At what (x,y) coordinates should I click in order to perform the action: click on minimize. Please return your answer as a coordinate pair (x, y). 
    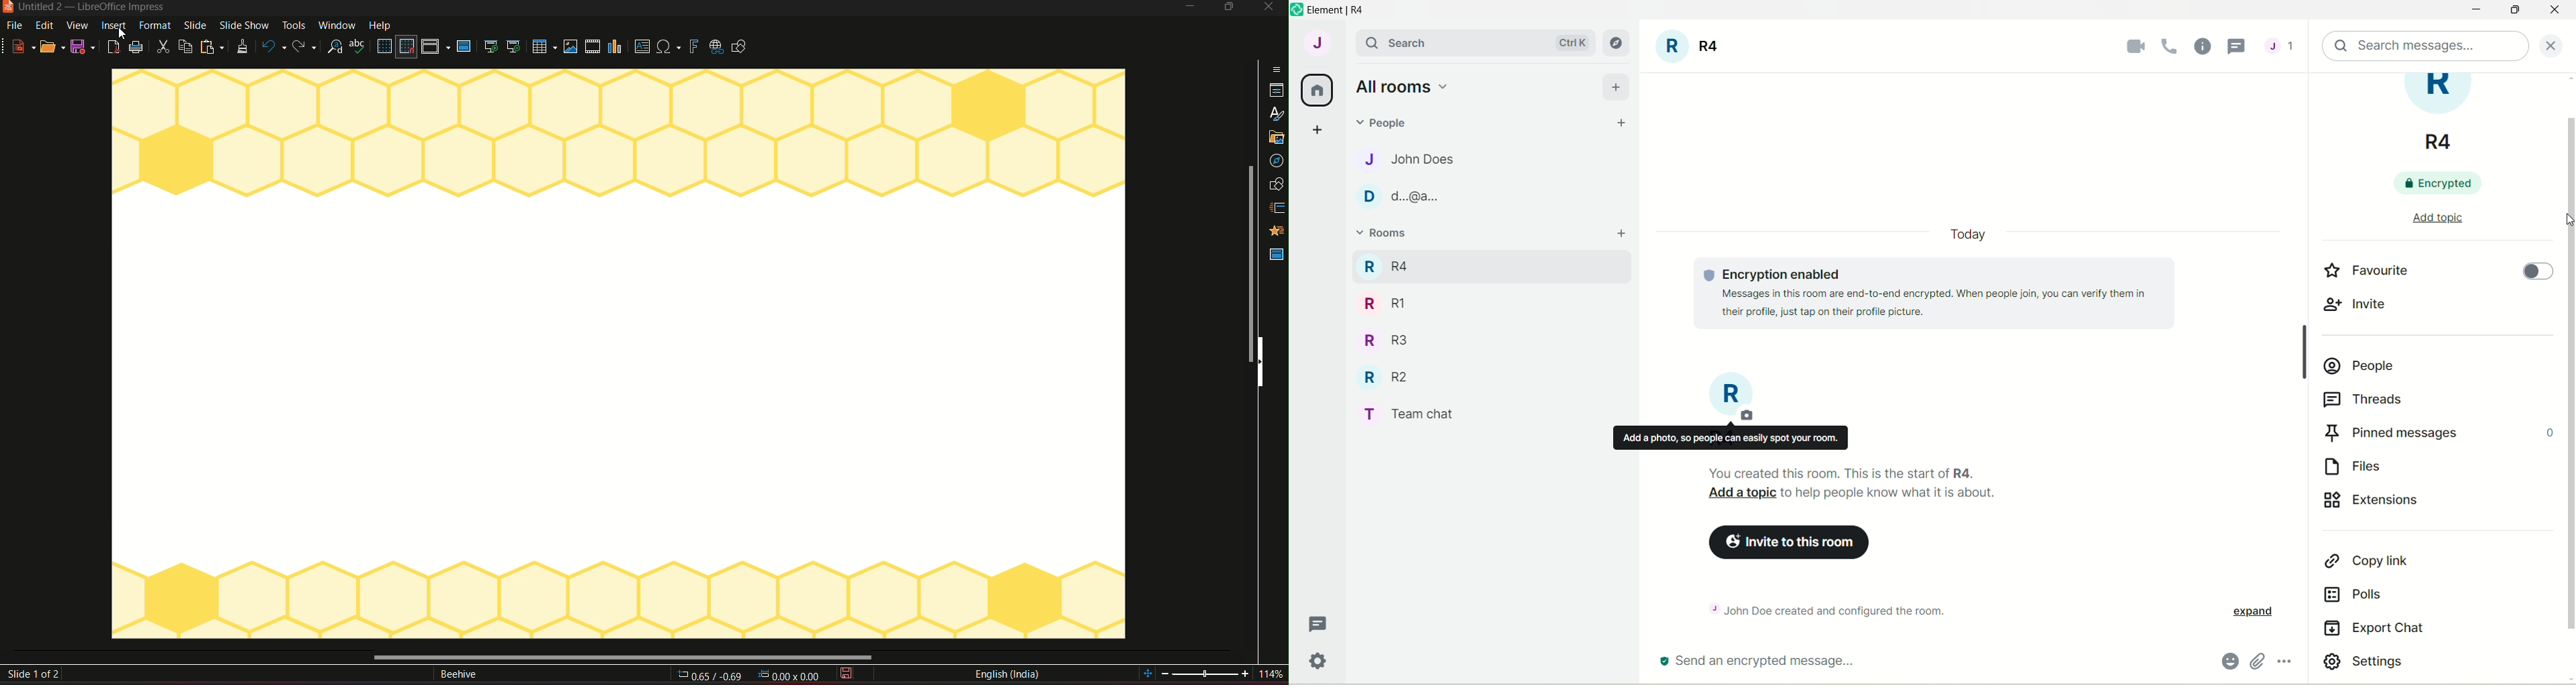
    Looking at the image, I should click on (2474, 11).